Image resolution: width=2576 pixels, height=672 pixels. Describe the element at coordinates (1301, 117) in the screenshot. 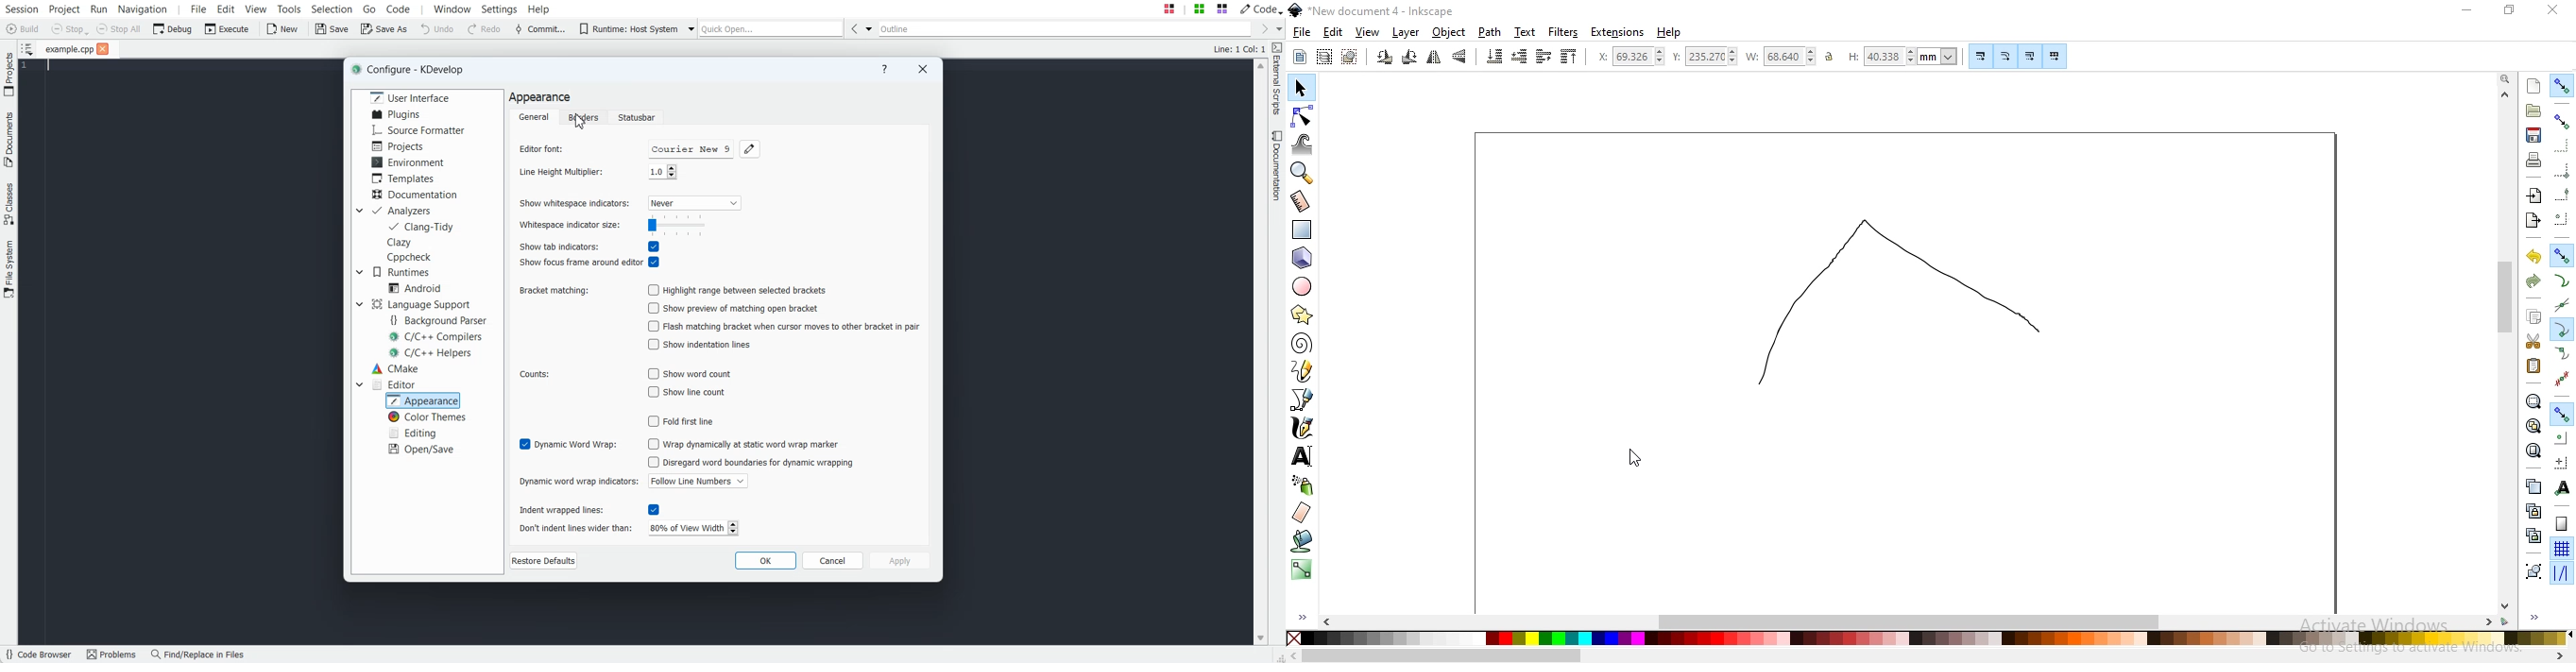

I see `edit paths by nodes` at that location.